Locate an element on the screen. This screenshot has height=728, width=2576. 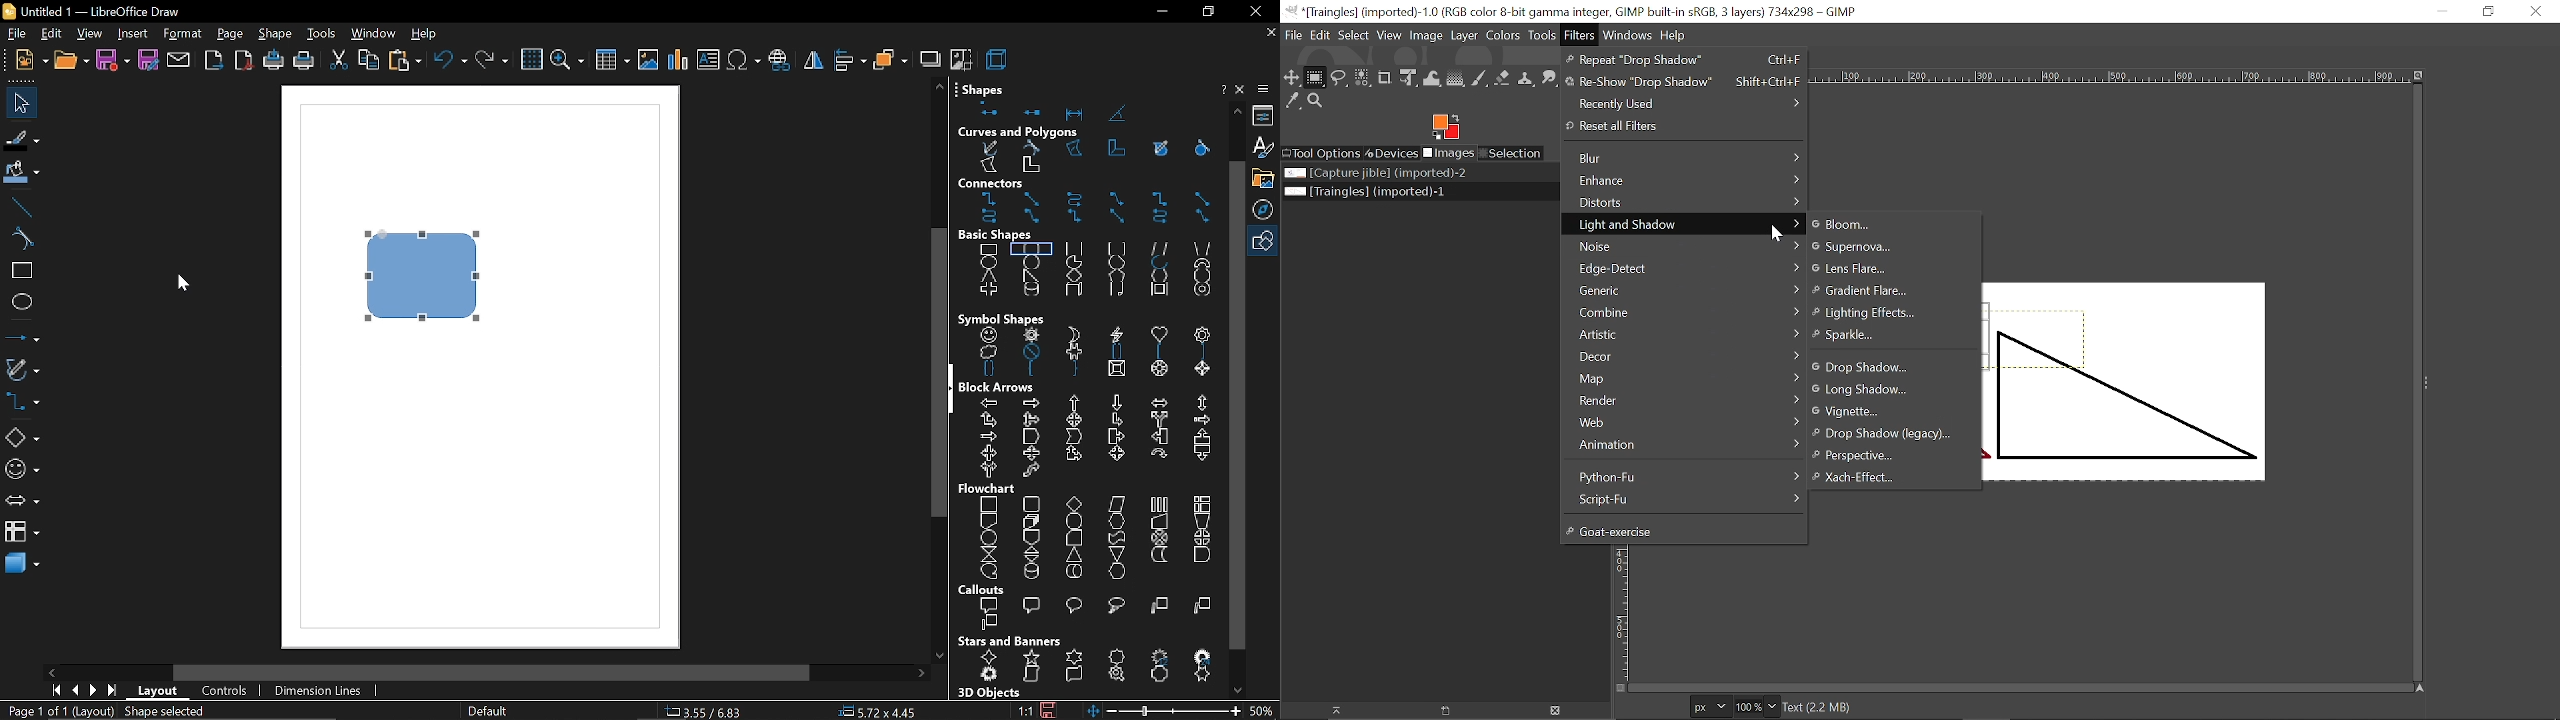
view is located at coordinates (90, 35).